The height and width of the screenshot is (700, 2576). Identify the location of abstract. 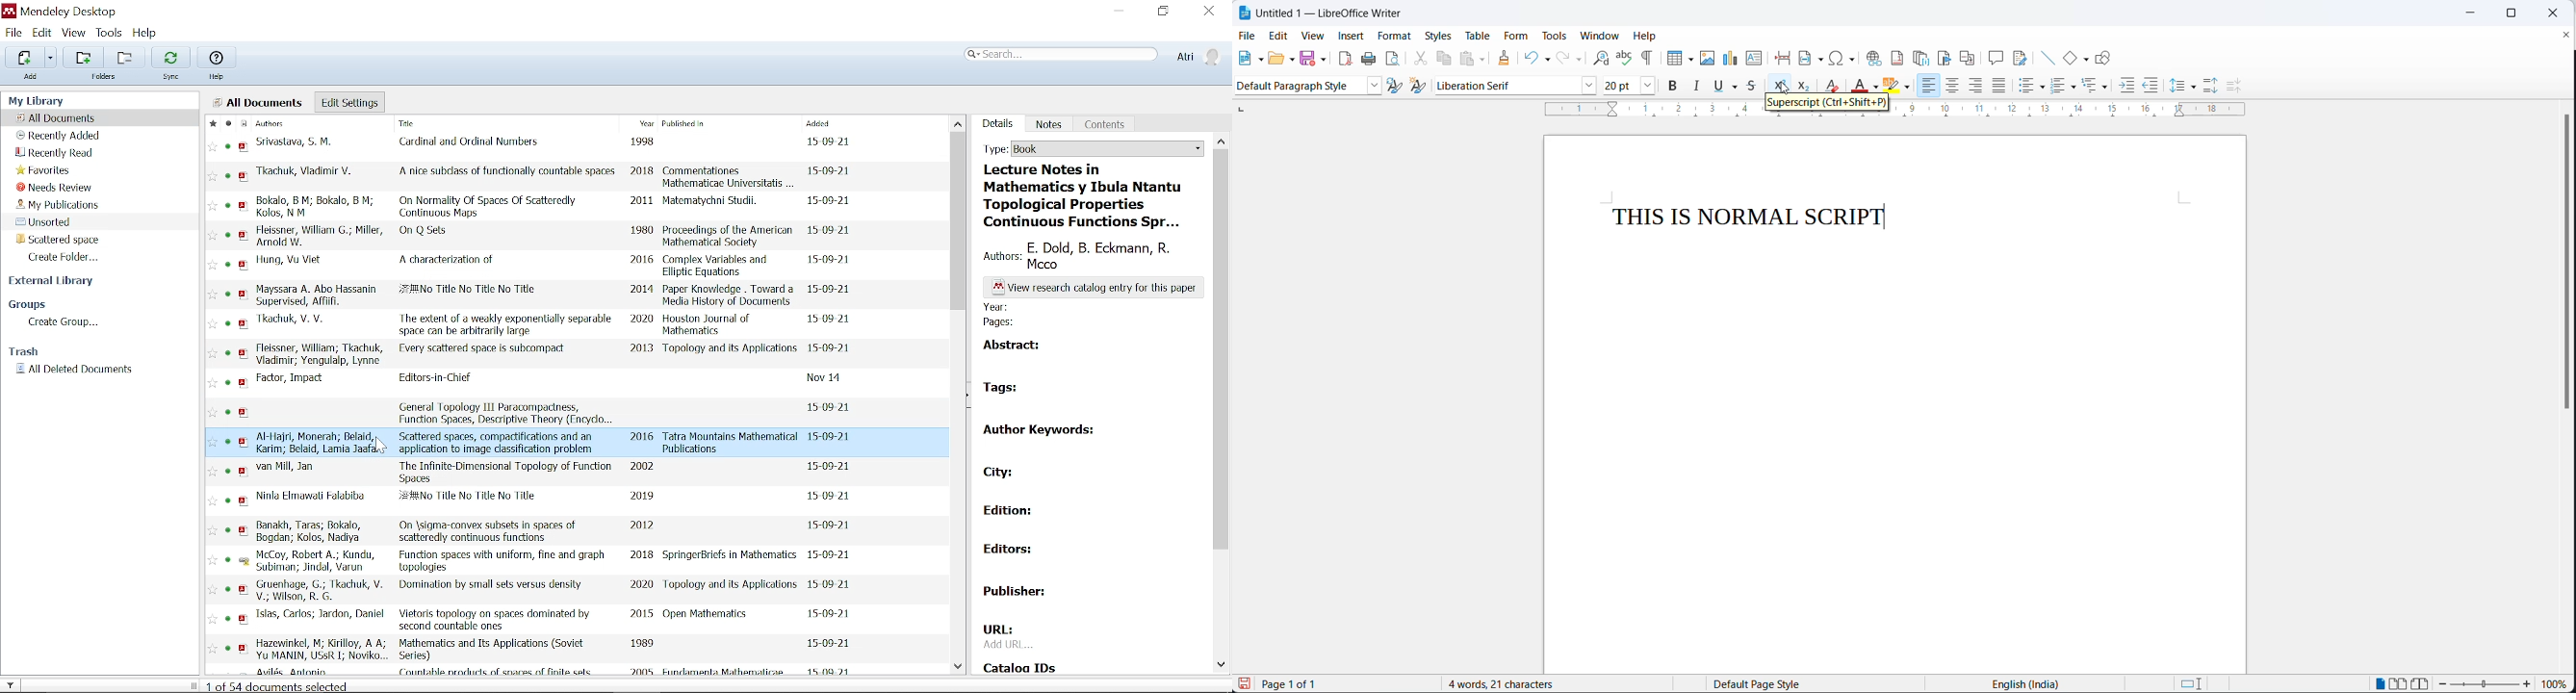
(1014, 344).